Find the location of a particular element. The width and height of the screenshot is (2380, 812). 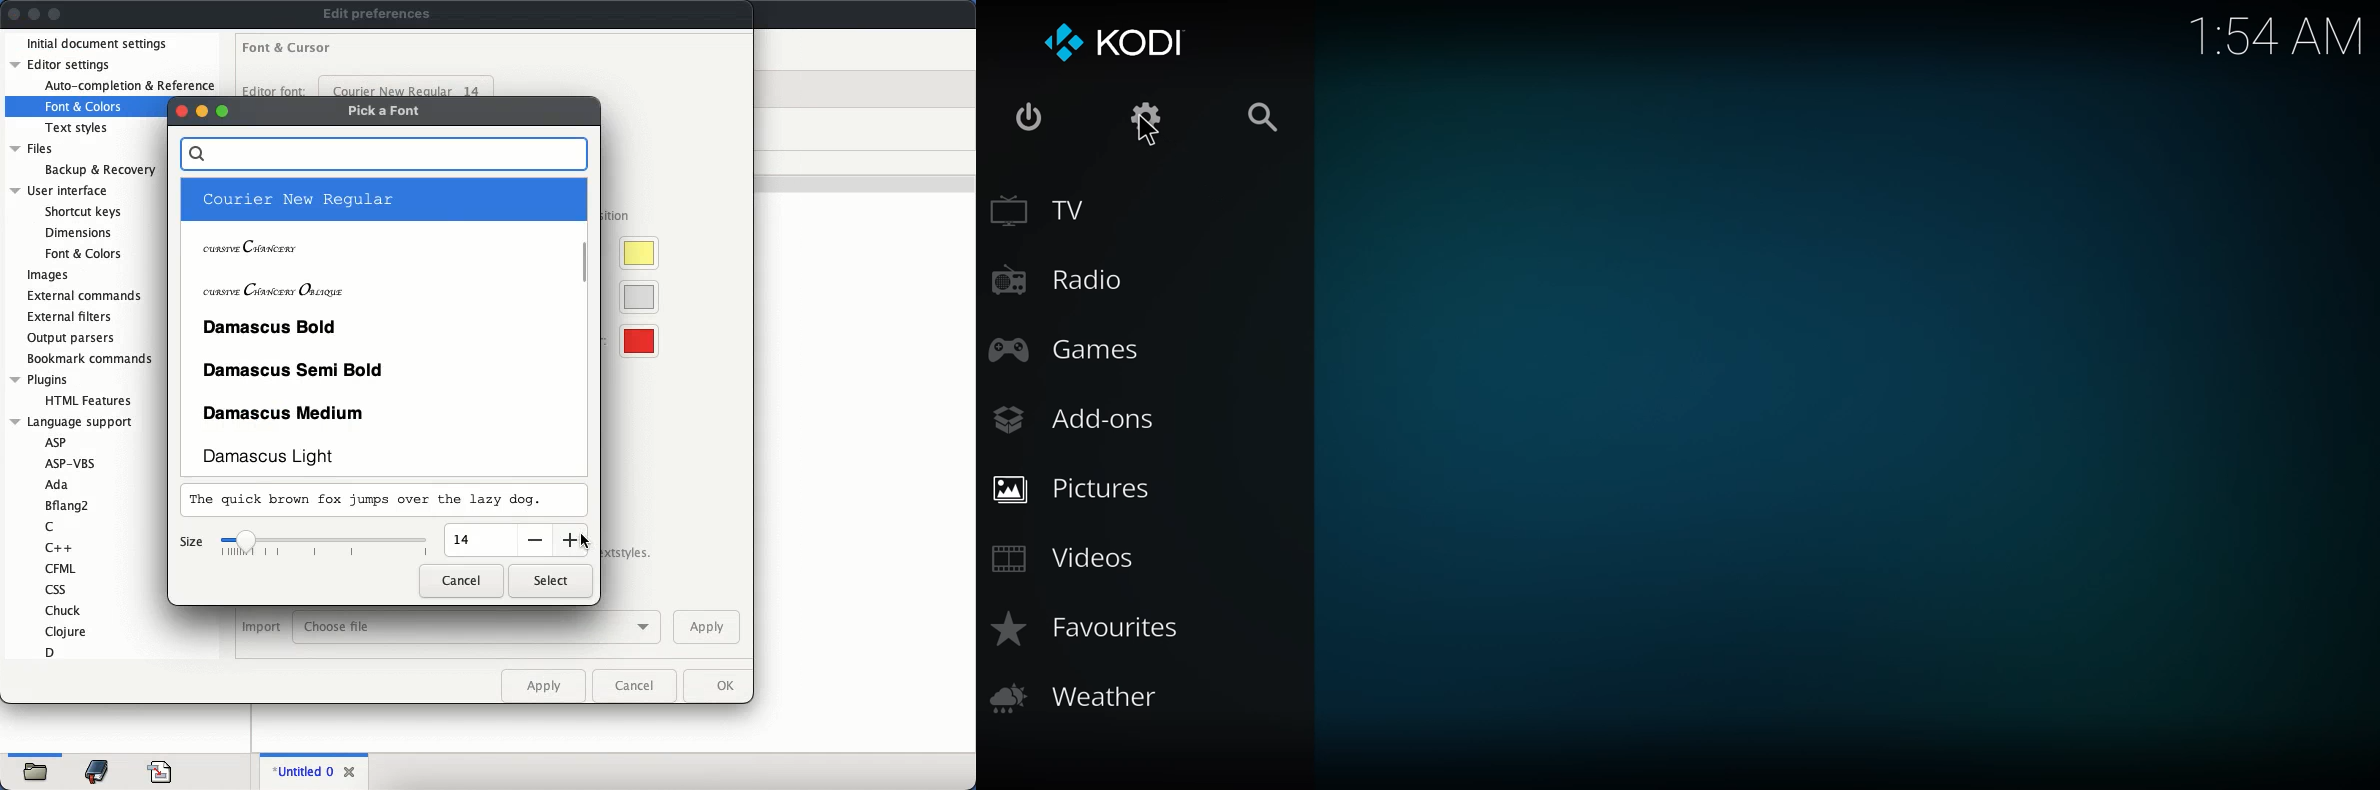

courier new regular is located at coordinates (380, 200).